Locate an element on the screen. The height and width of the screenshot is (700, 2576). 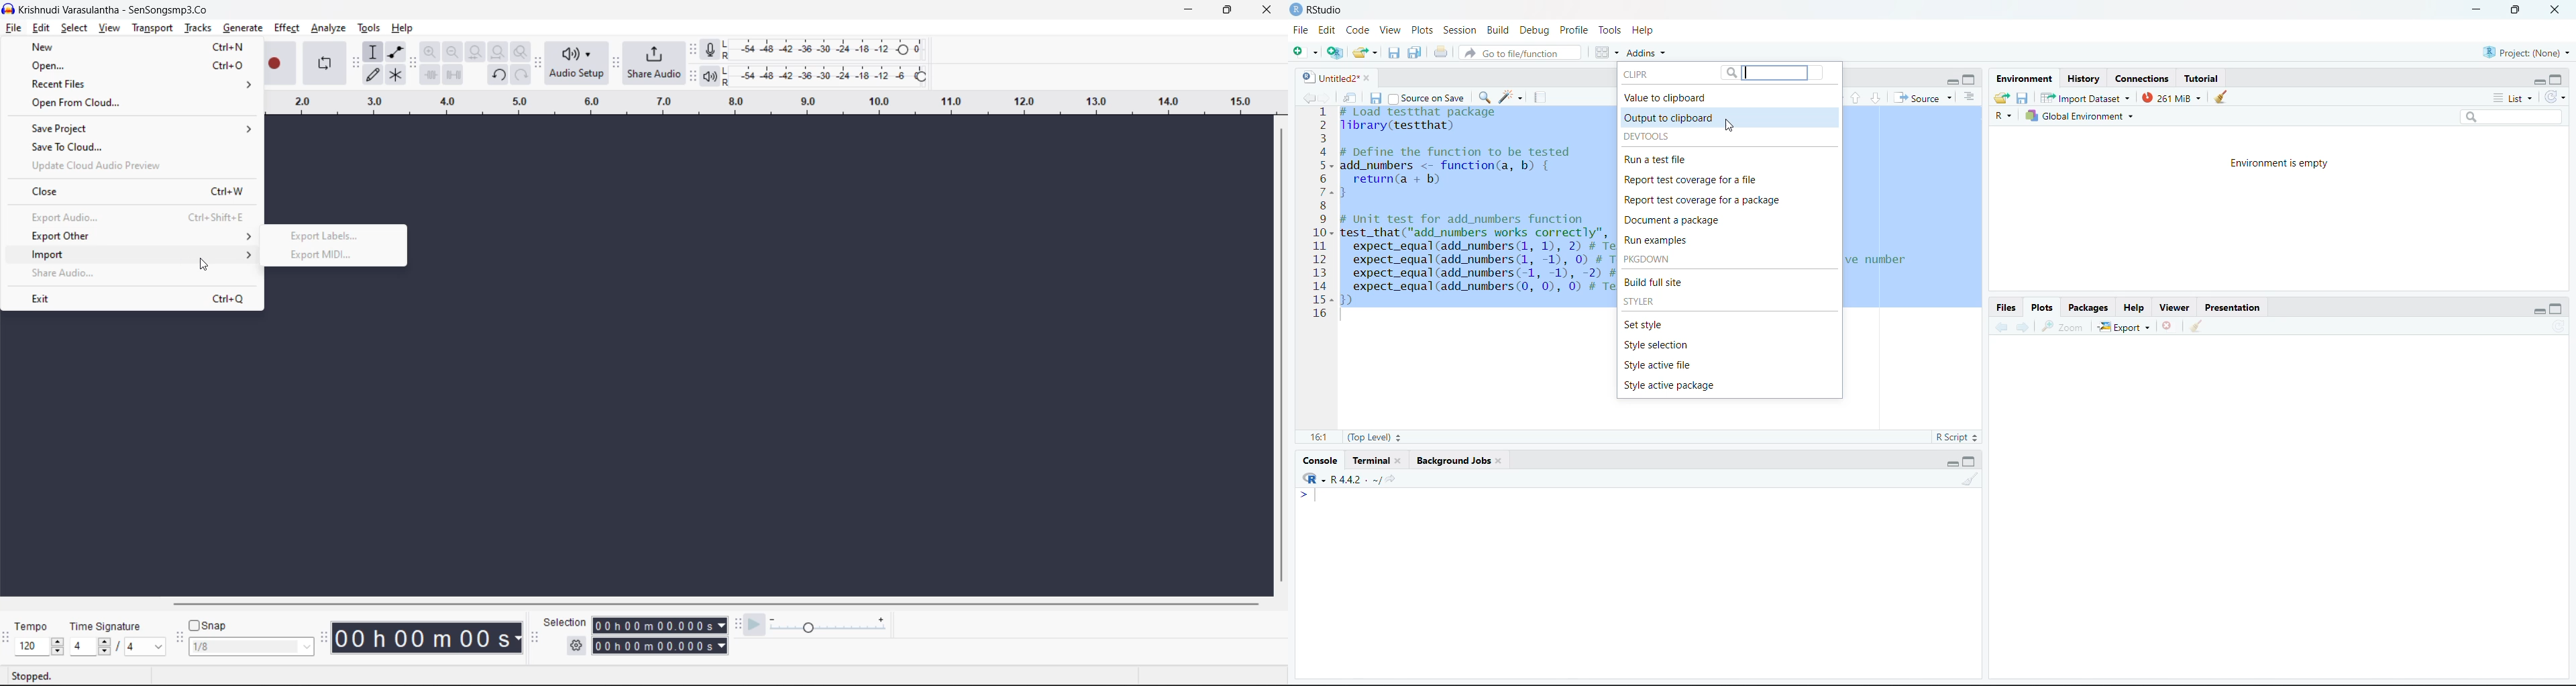
DEVTOOLS is located at coordinates (1648, 136).